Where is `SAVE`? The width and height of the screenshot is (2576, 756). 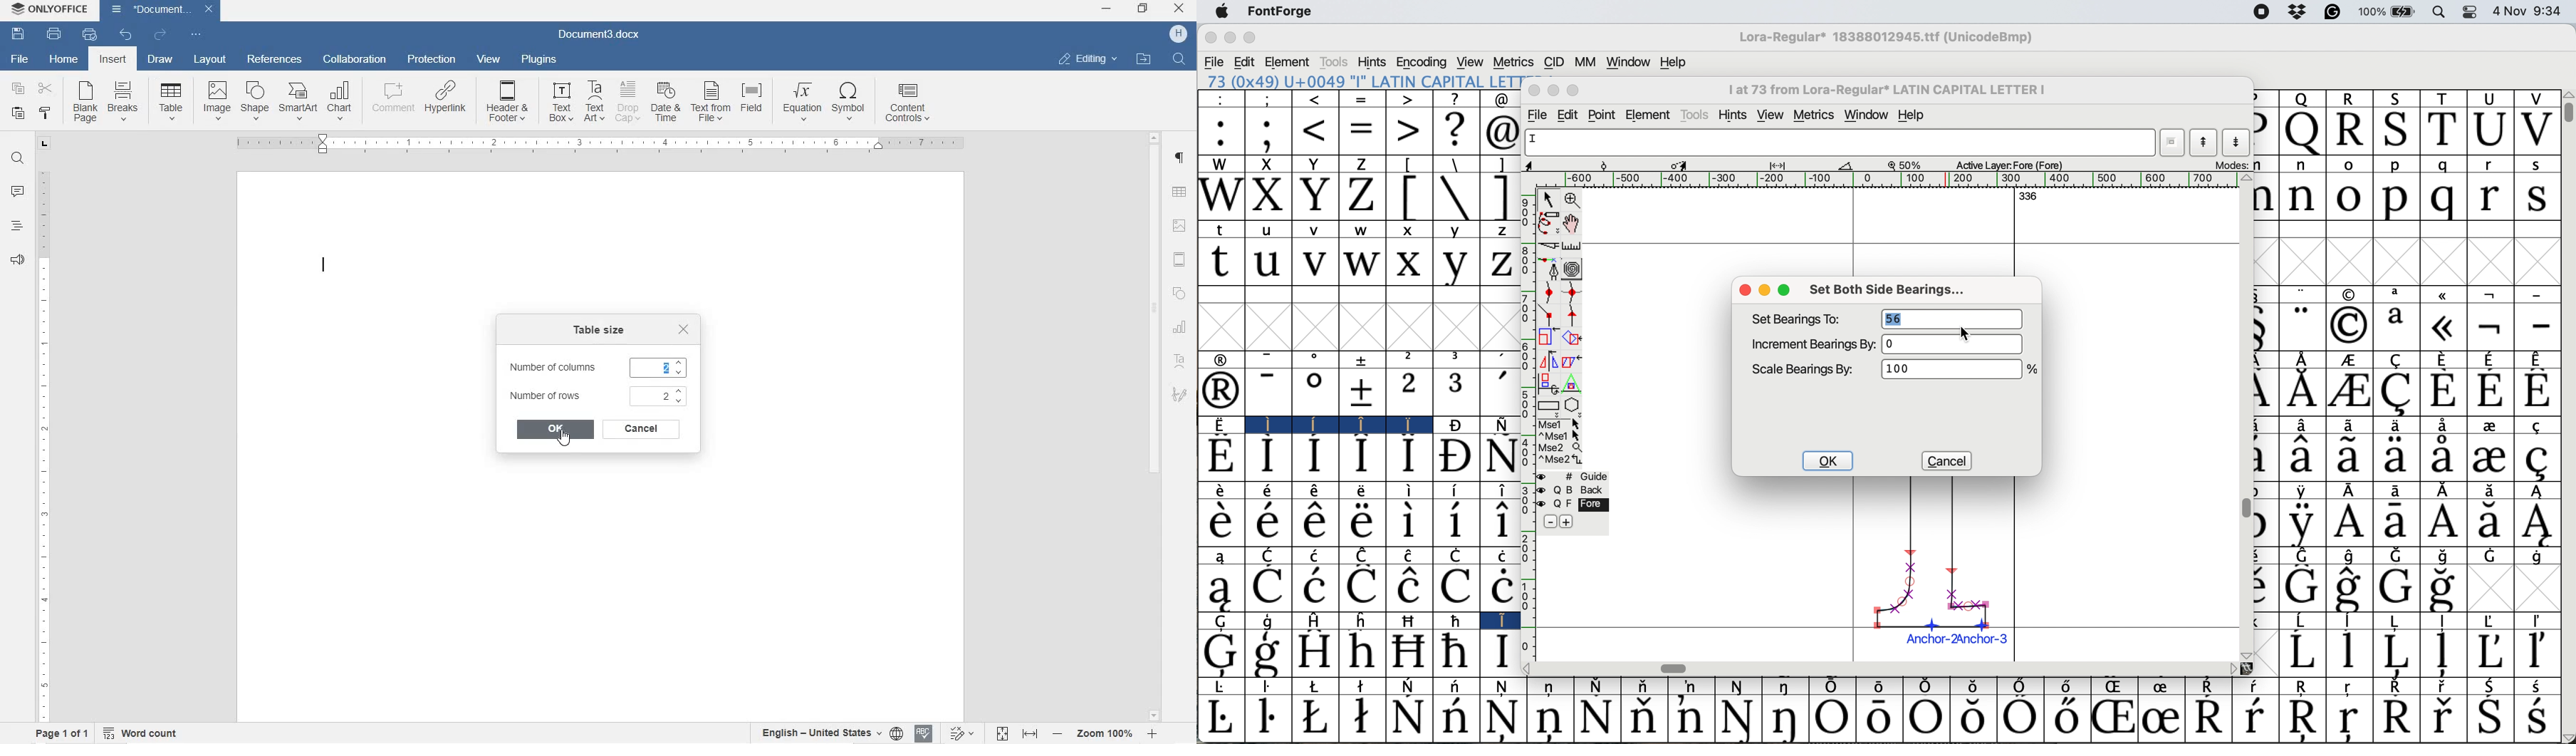
SAVE is located at coordinates (20, 32).